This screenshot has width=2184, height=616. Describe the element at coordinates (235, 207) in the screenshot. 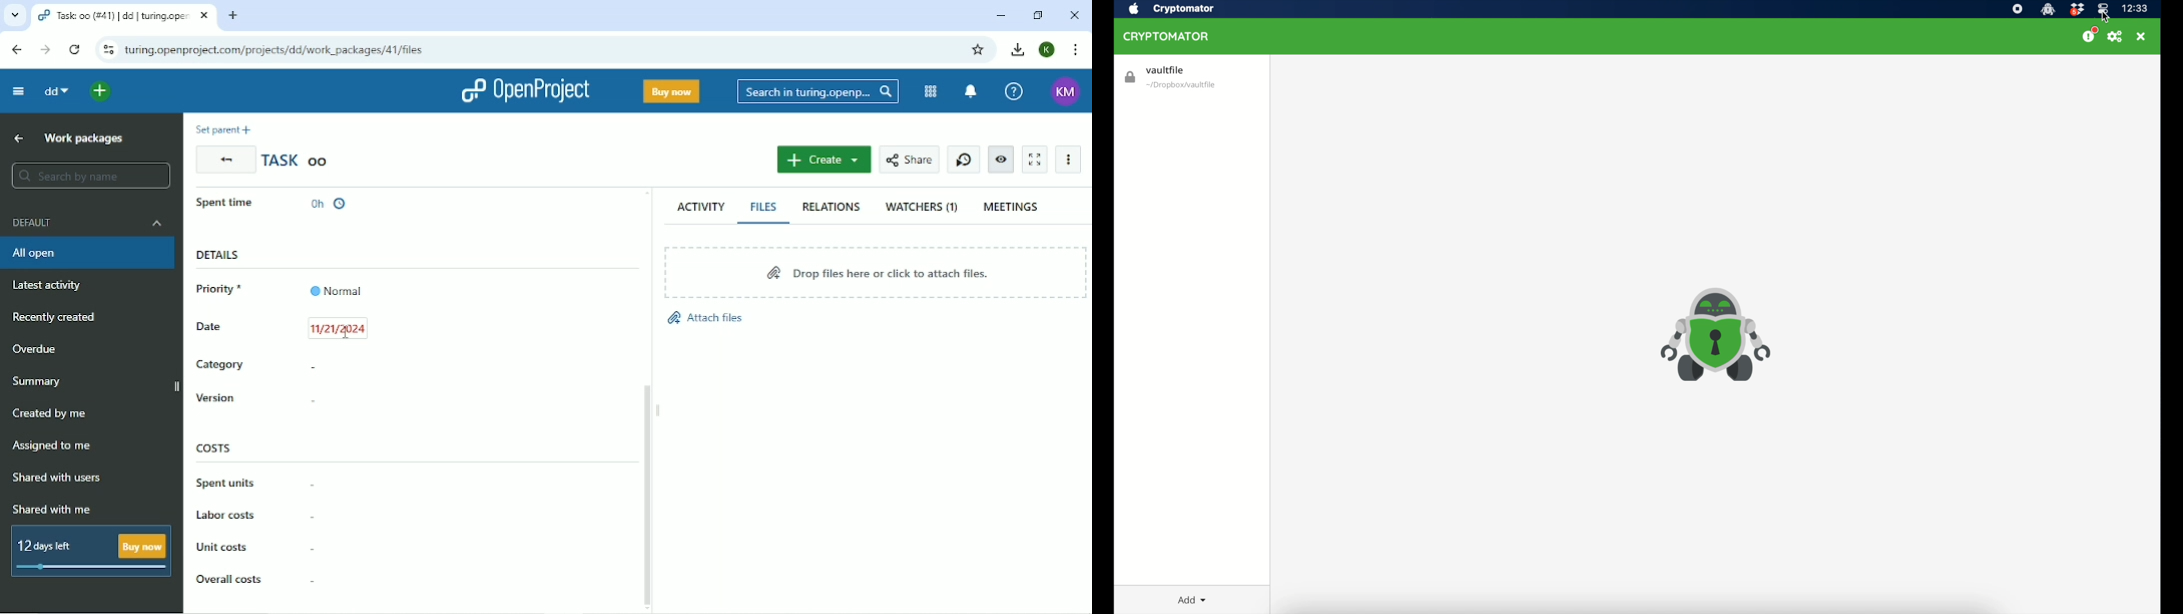

I see `In progress` at that location.